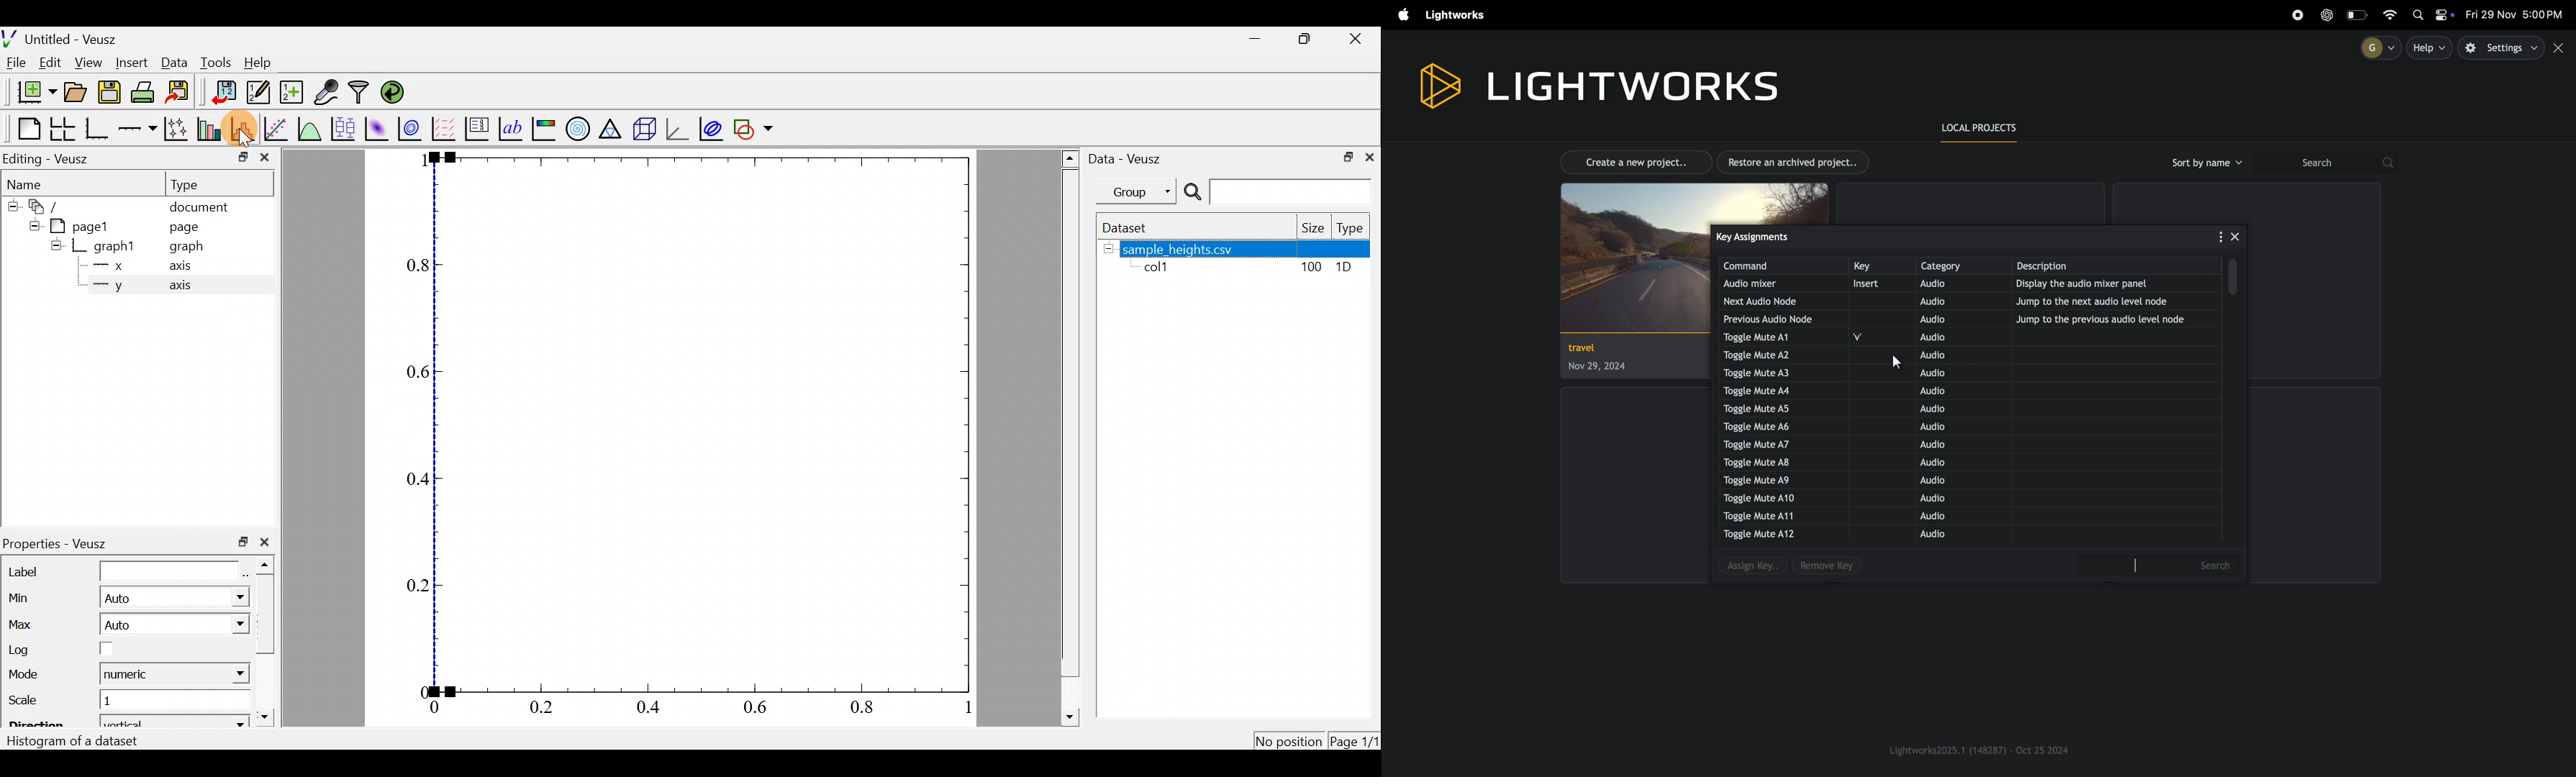  What do you see at coordinates (131, 675) in the screenshot?
I see `numeric` at bounding box center [131, 675].